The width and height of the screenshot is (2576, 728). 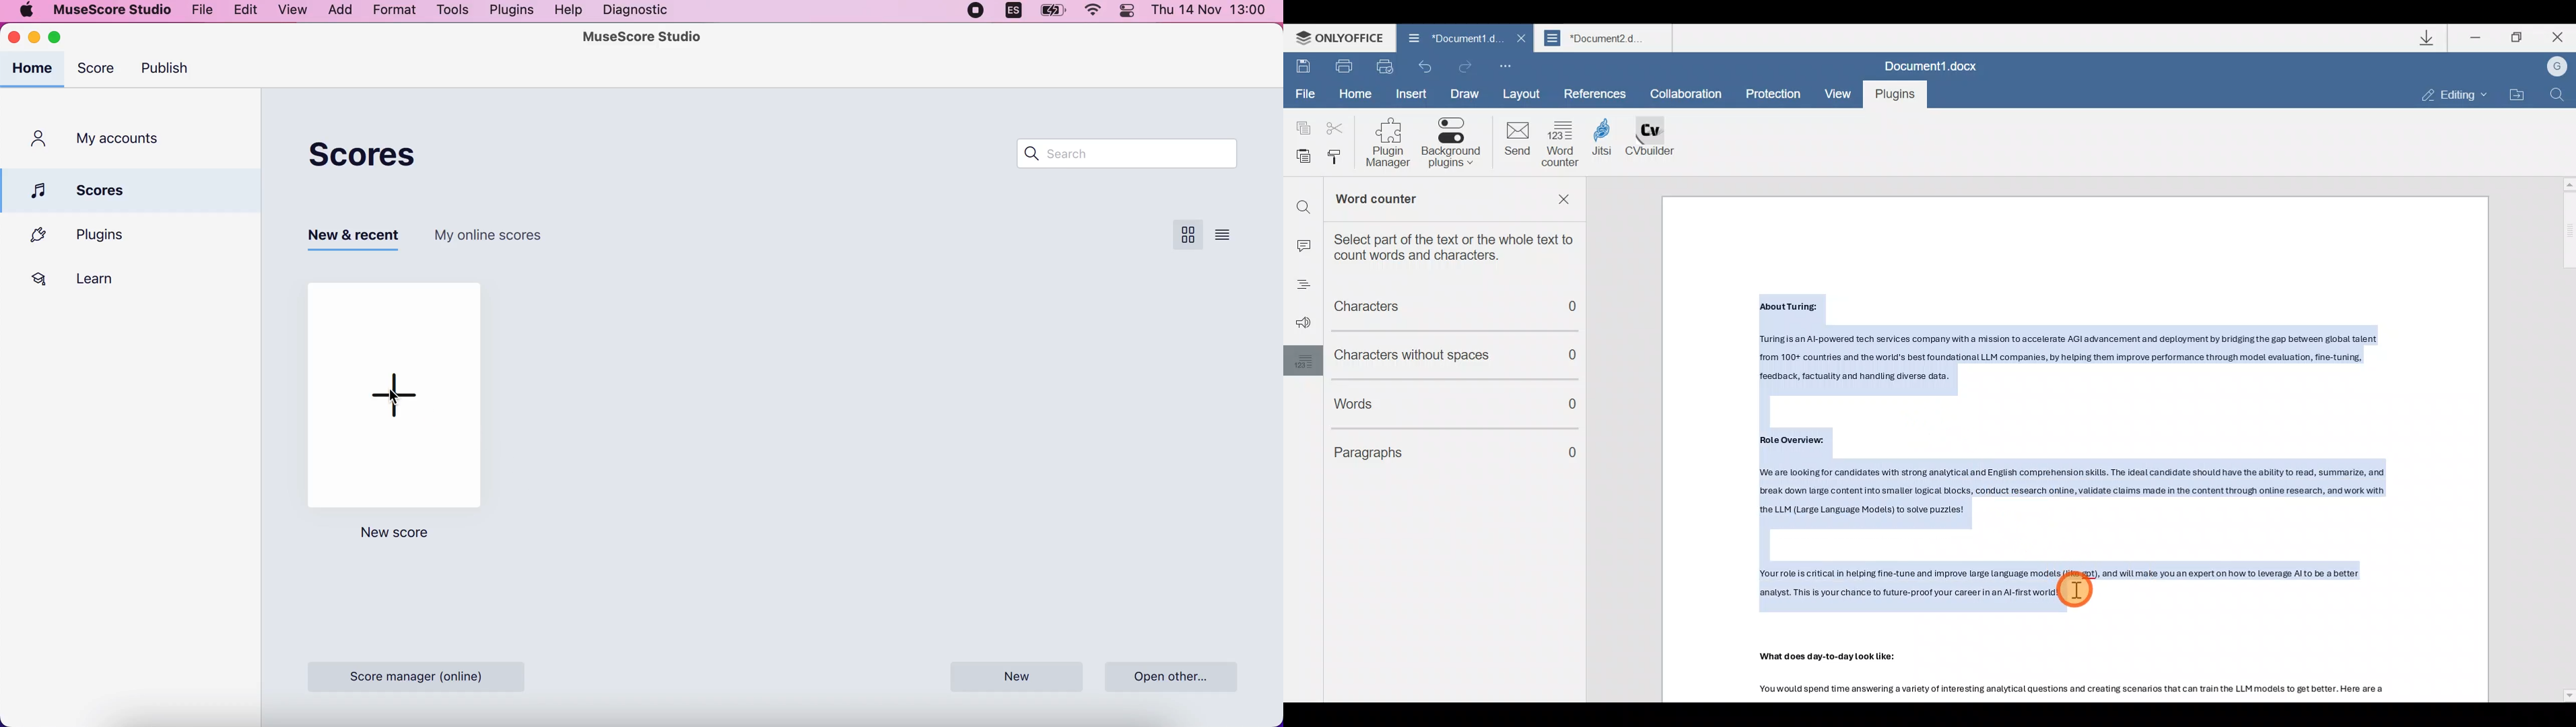 I want to click on plugins, so click(x=510, y=12).